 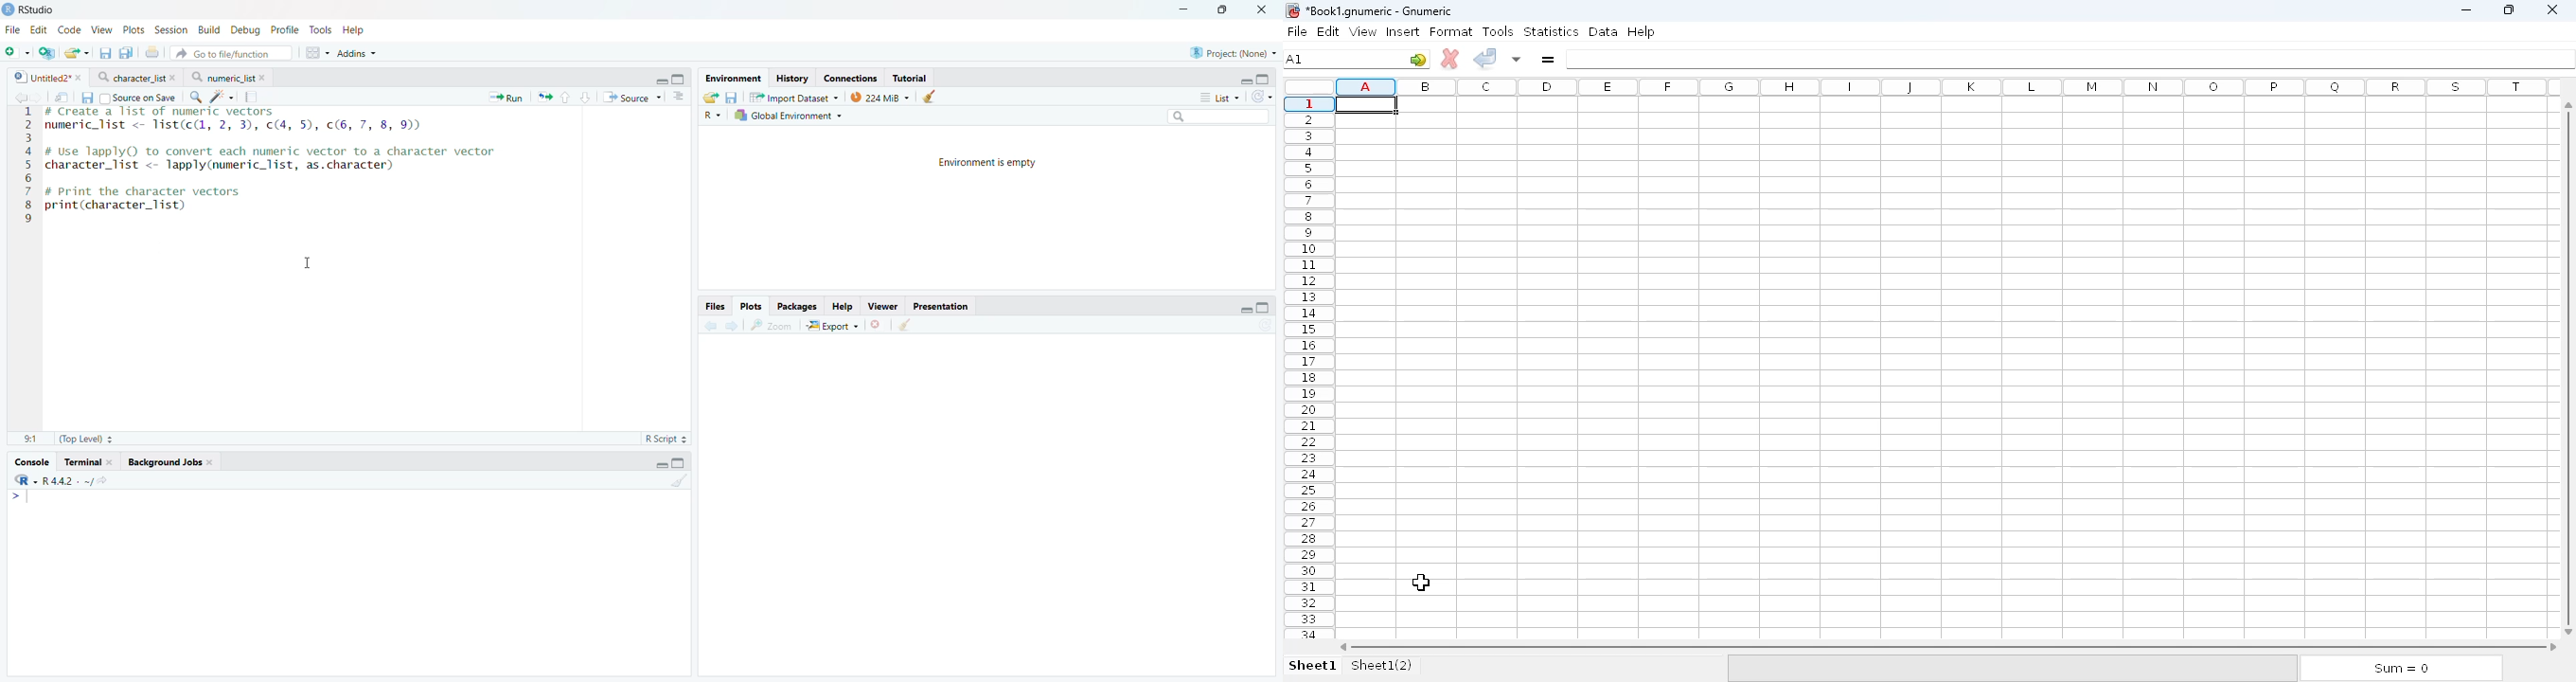 I want to click on Plots, so click(x=136, y=29).